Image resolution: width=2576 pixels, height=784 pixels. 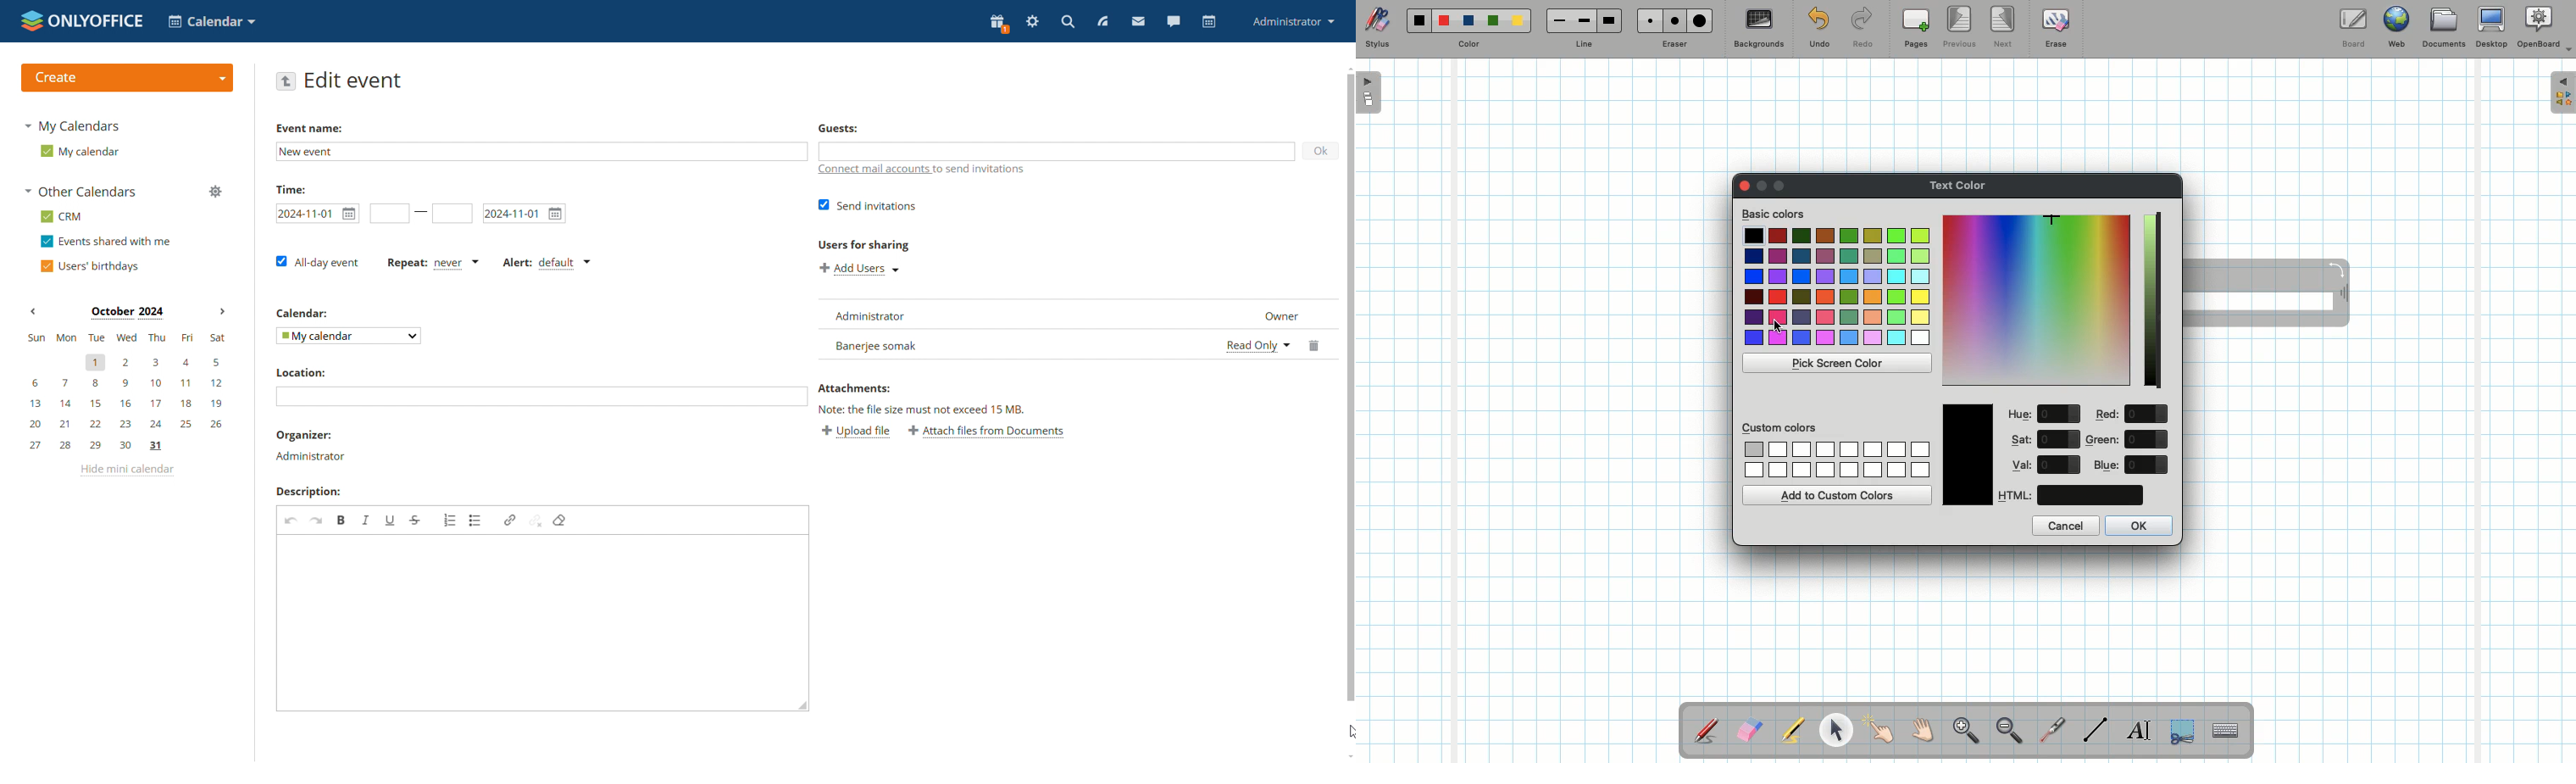 What do you see at coordinates (535, 522) in the screenshot?
I see `unlink` at bounding box center [535, 522].